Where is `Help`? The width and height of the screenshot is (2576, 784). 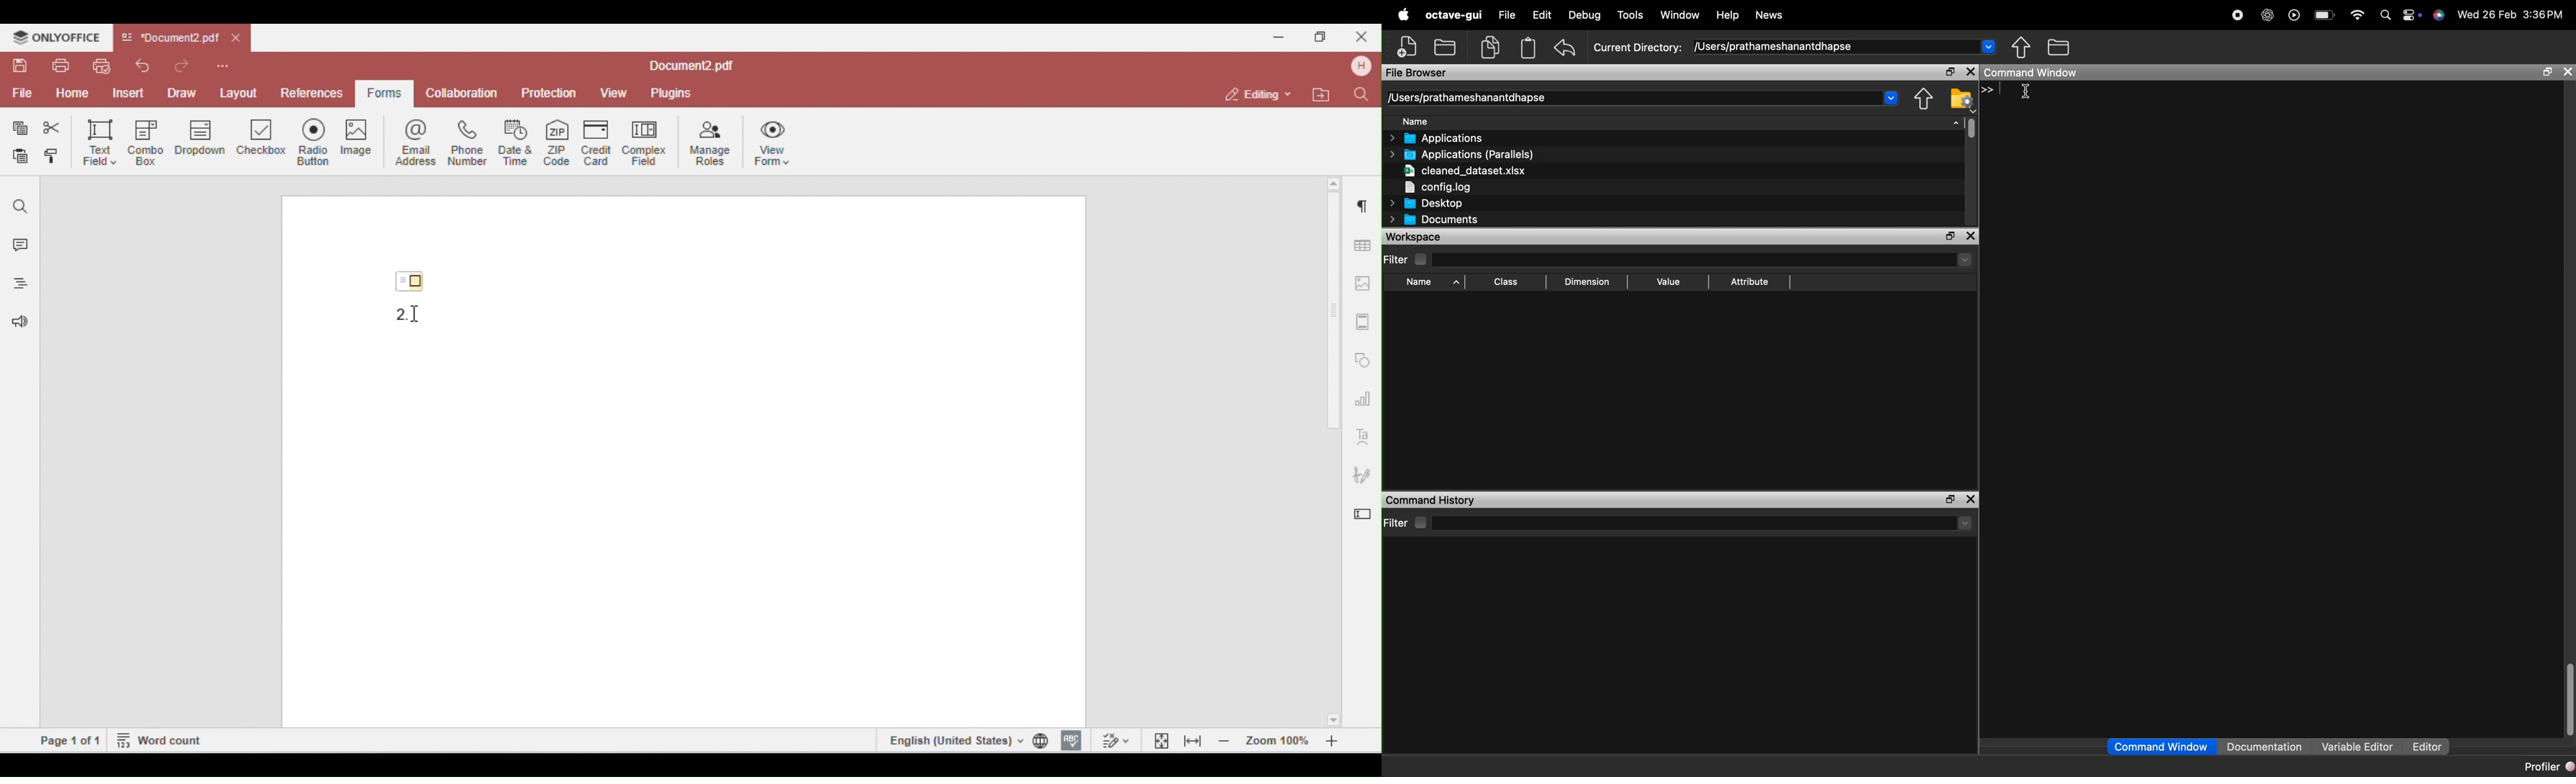 Help is located at coordinates (1728, 15).